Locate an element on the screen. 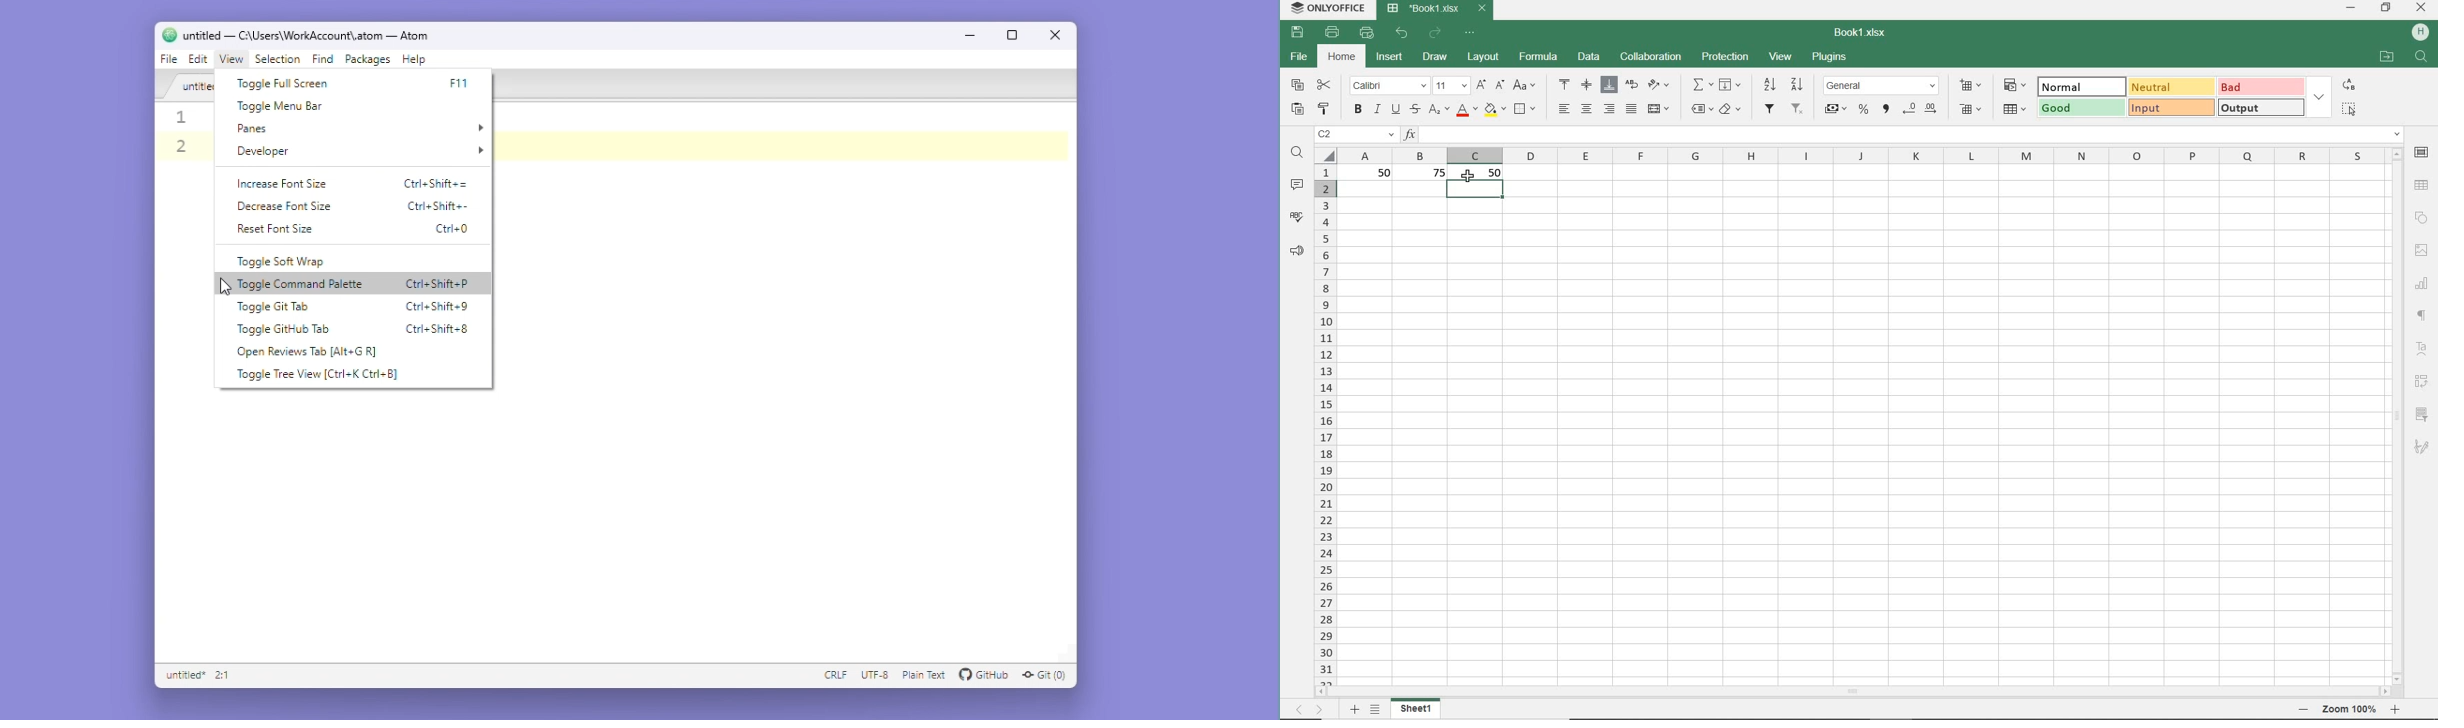  toggle full screen is located at coordinates (285, 84).